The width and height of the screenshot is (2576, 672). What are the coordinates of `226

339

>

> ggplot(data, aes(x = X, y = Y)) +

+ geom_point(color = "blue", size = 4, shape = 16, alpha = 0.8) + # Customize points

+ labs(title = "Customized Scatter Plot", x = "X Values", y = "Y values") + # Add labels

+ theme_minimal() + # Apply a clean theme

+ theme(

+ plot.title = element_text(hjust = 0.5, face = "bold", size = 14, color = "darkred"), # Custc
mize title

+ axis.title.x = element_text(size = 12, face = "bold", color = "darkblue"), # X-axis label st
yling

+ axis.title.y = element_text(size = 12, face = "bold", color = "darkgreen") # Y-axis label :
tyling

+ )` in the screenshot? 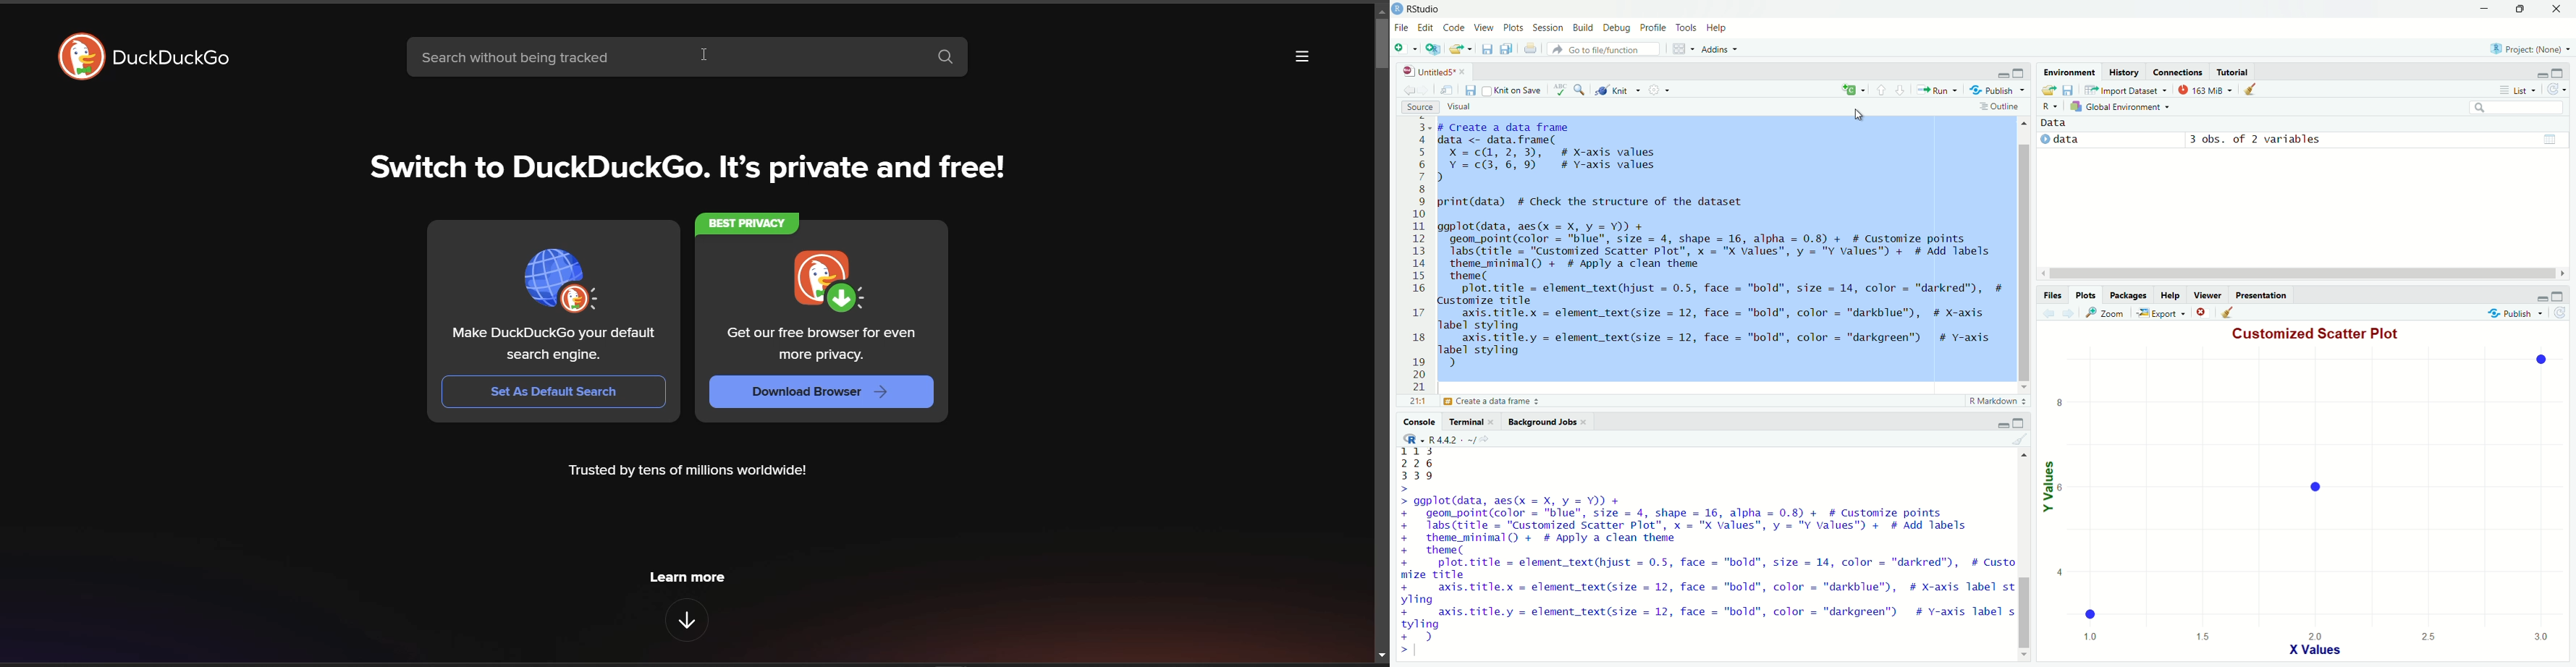 It's located at (1704, 545).